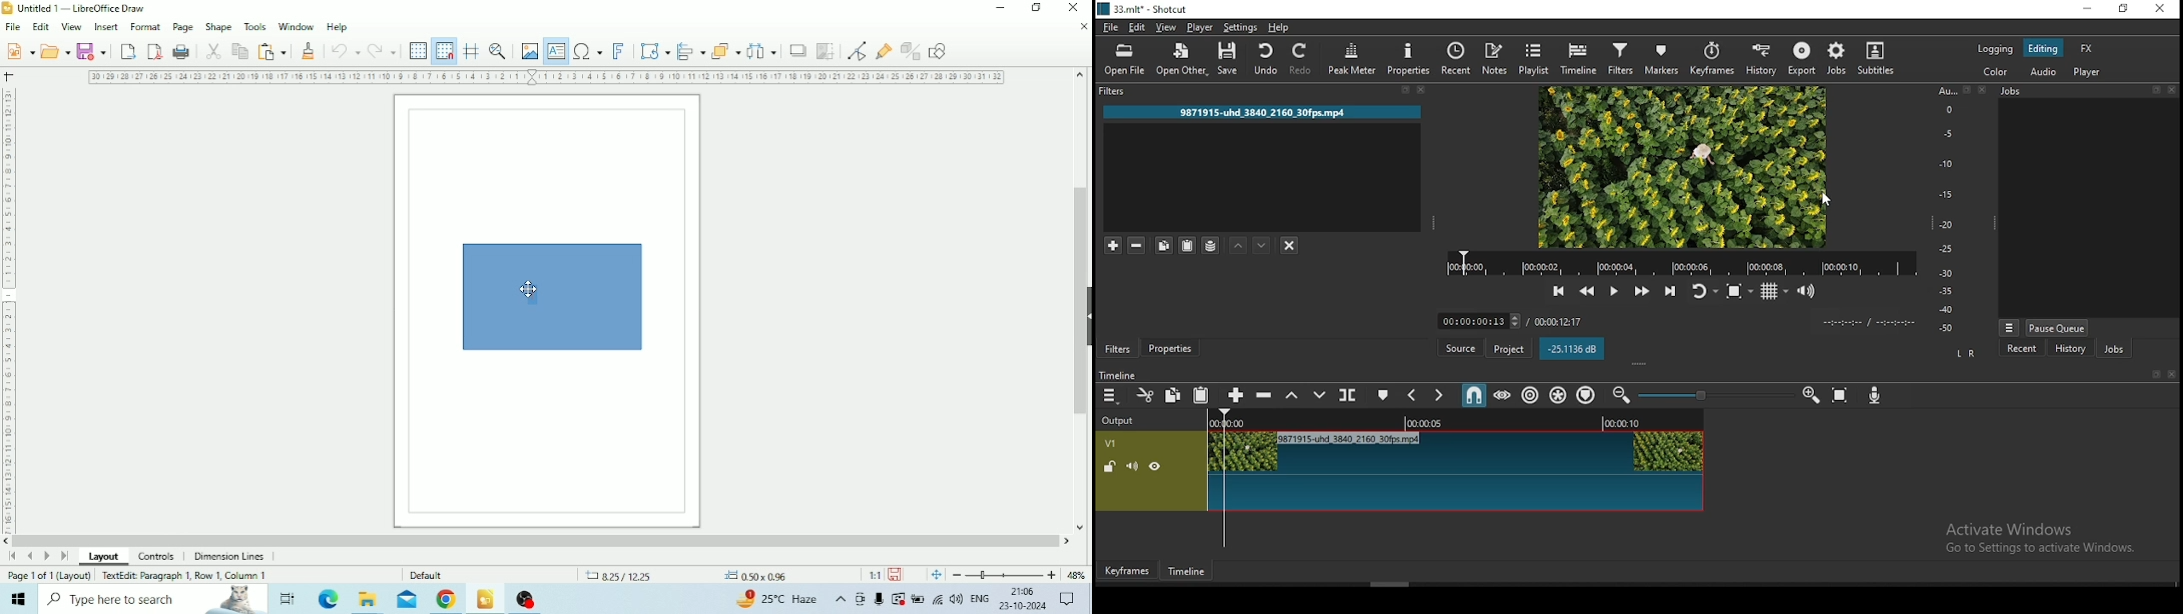 This screenshot has height=616, width=2184. I want to click on Cursor position, so click(688, 575).